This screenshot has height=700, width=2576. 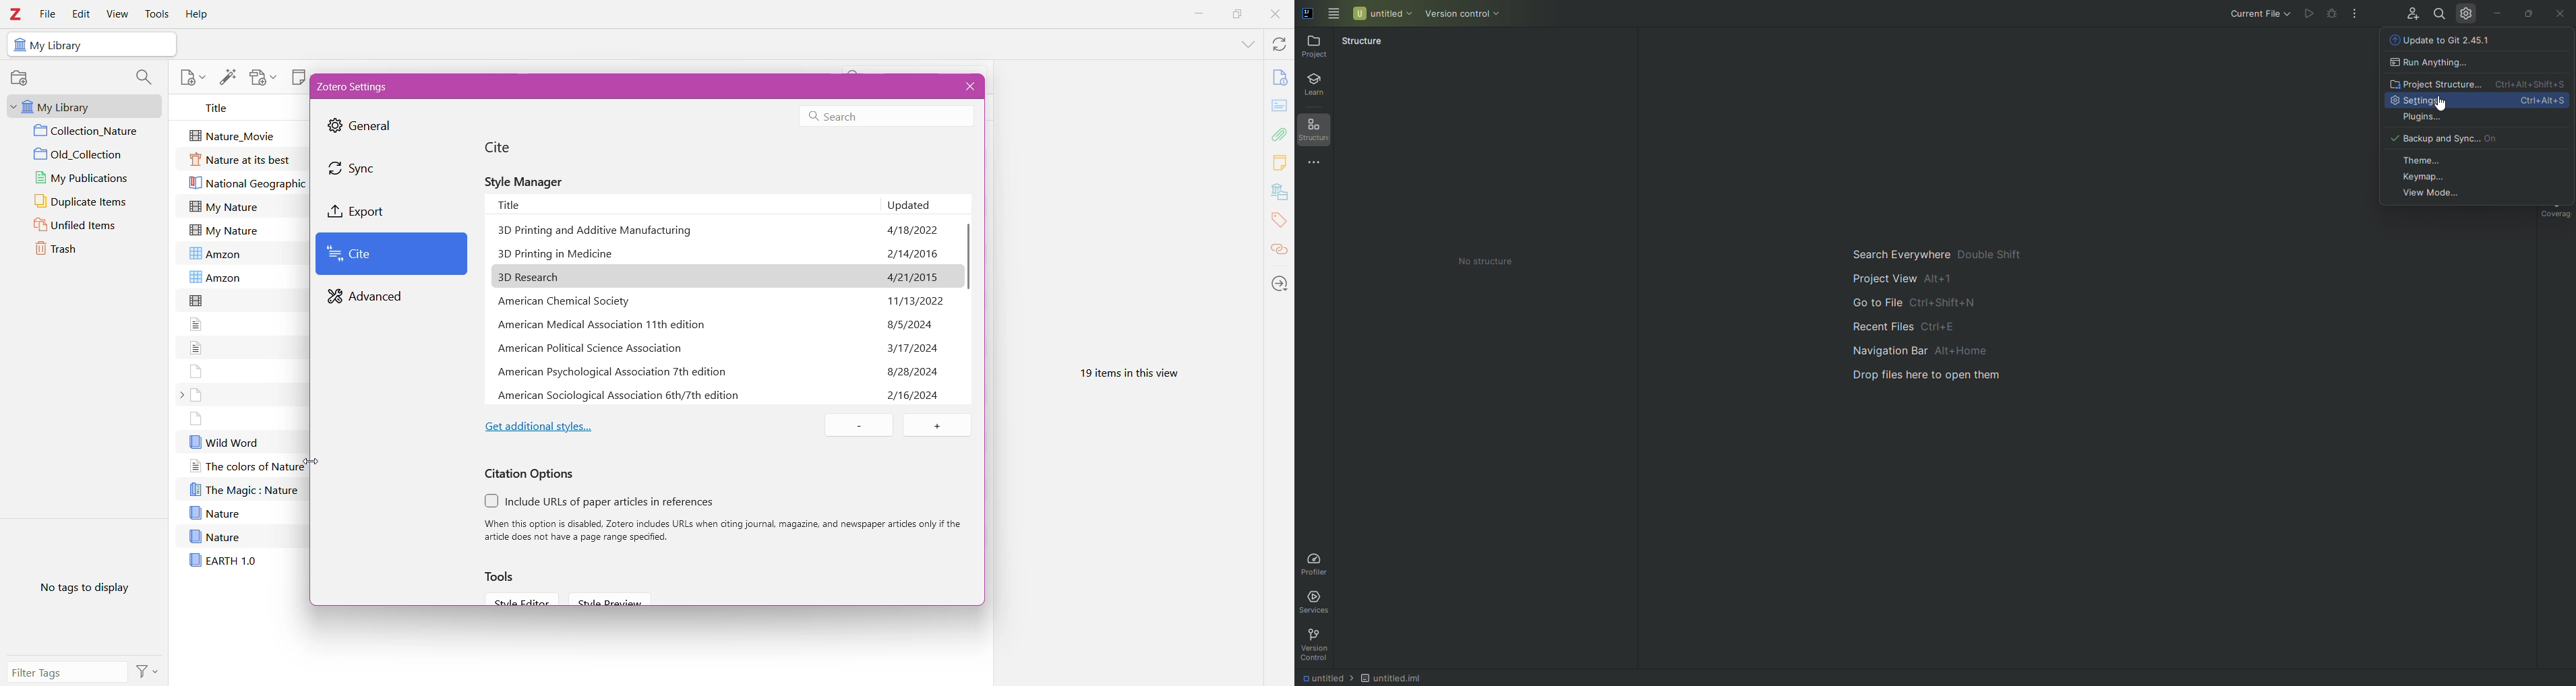 I want to click on file without title, so click(x=196, y=346).